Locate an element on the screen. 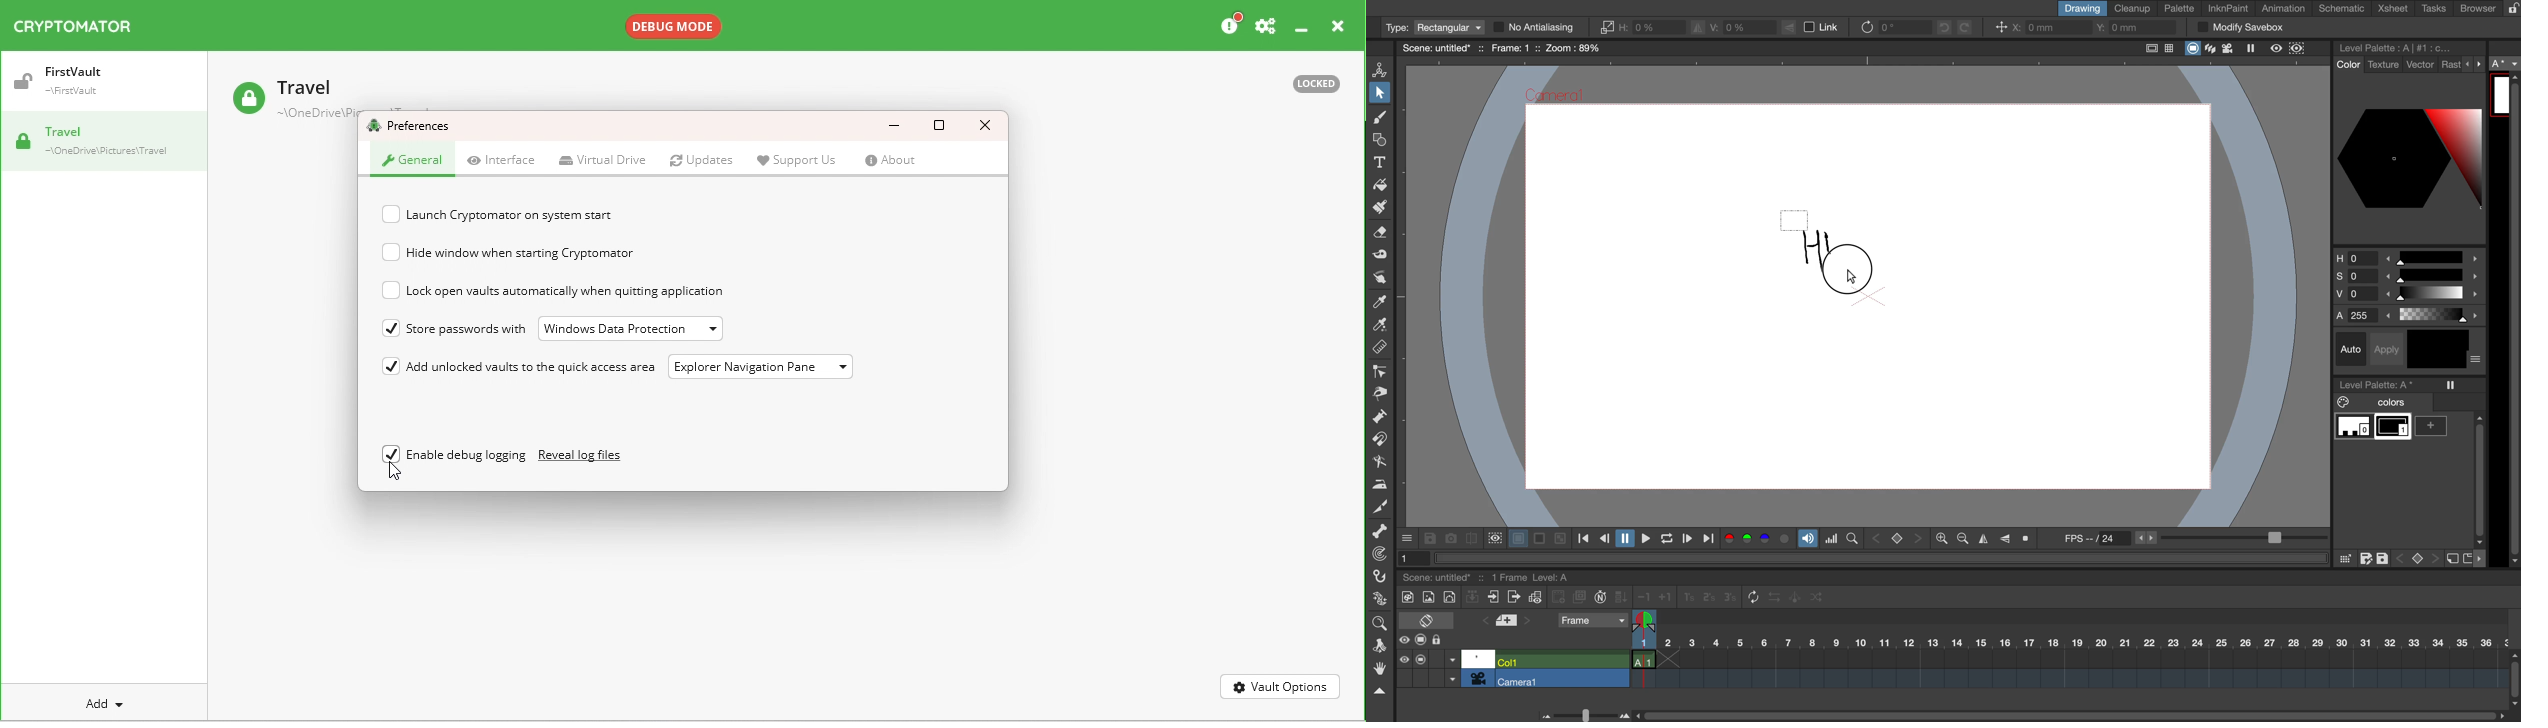  camera 1 is located at coordinates (1563, 679).